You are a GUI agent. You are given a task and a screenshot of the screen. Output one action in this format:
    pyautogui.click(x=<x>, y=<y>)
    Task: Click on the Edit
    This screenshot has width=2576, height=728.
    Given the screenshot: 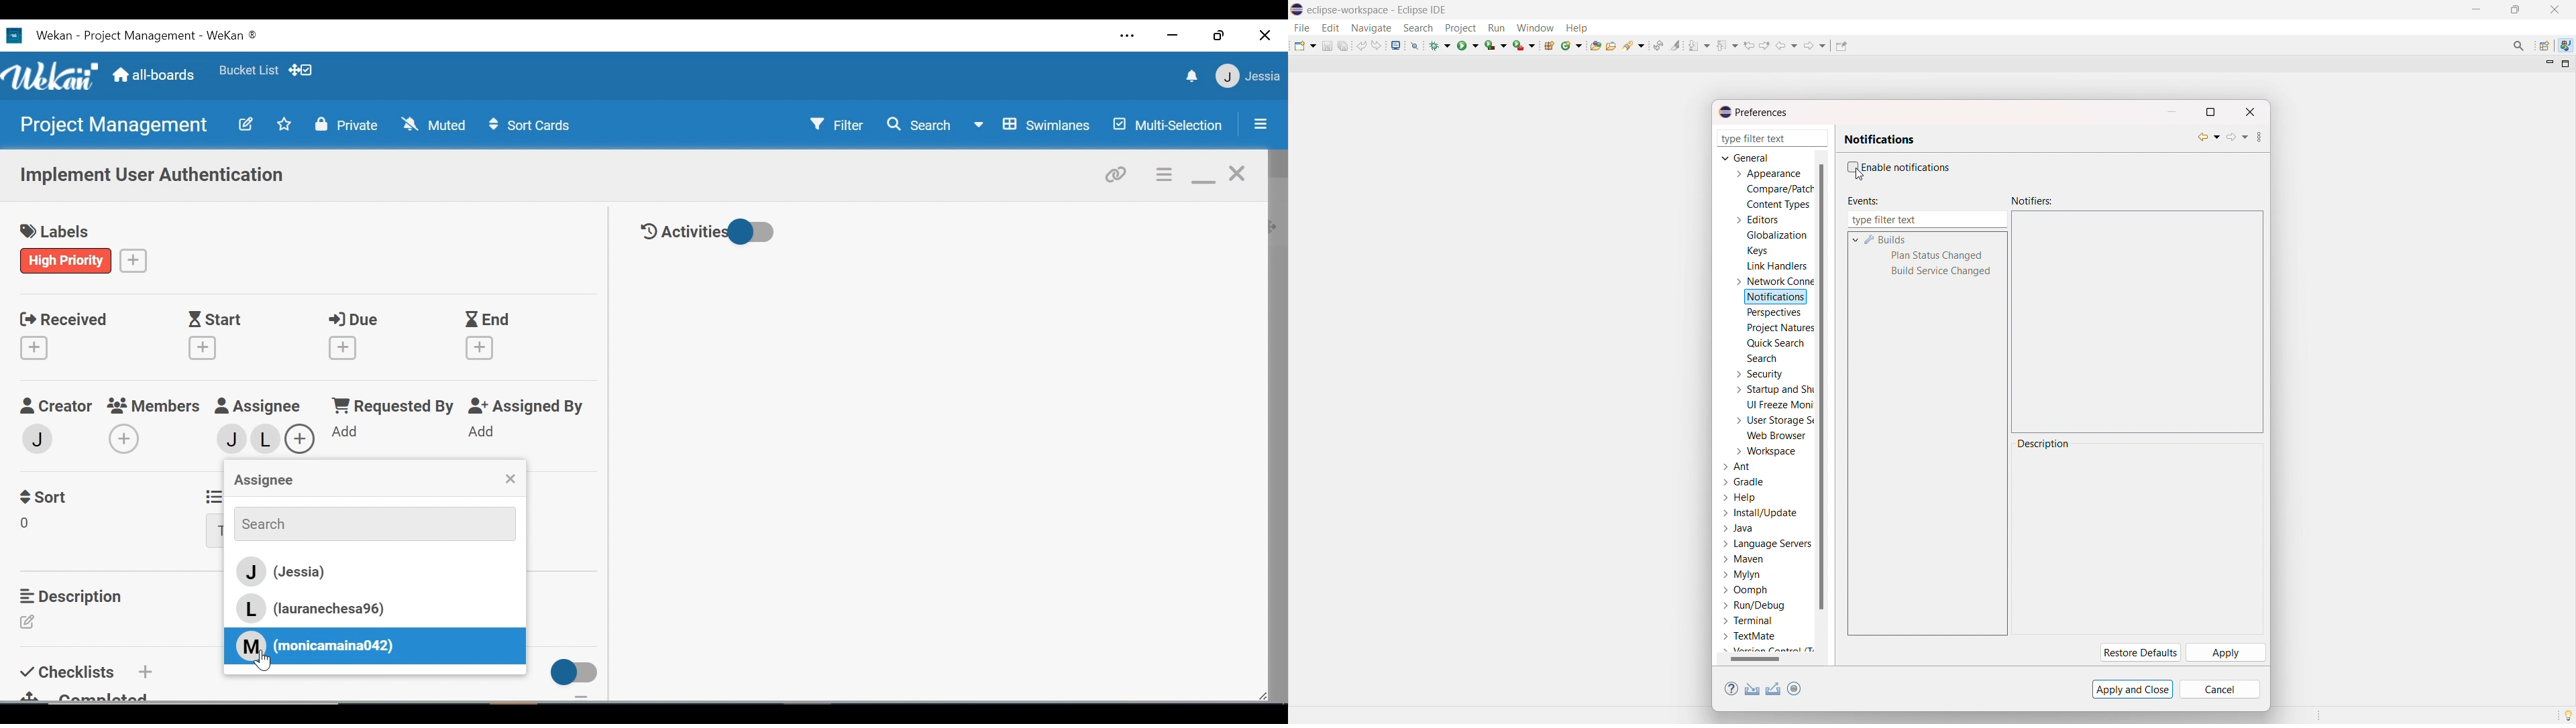 What is the action you would take?
    pyautogui.click(x=32, y=623)
    